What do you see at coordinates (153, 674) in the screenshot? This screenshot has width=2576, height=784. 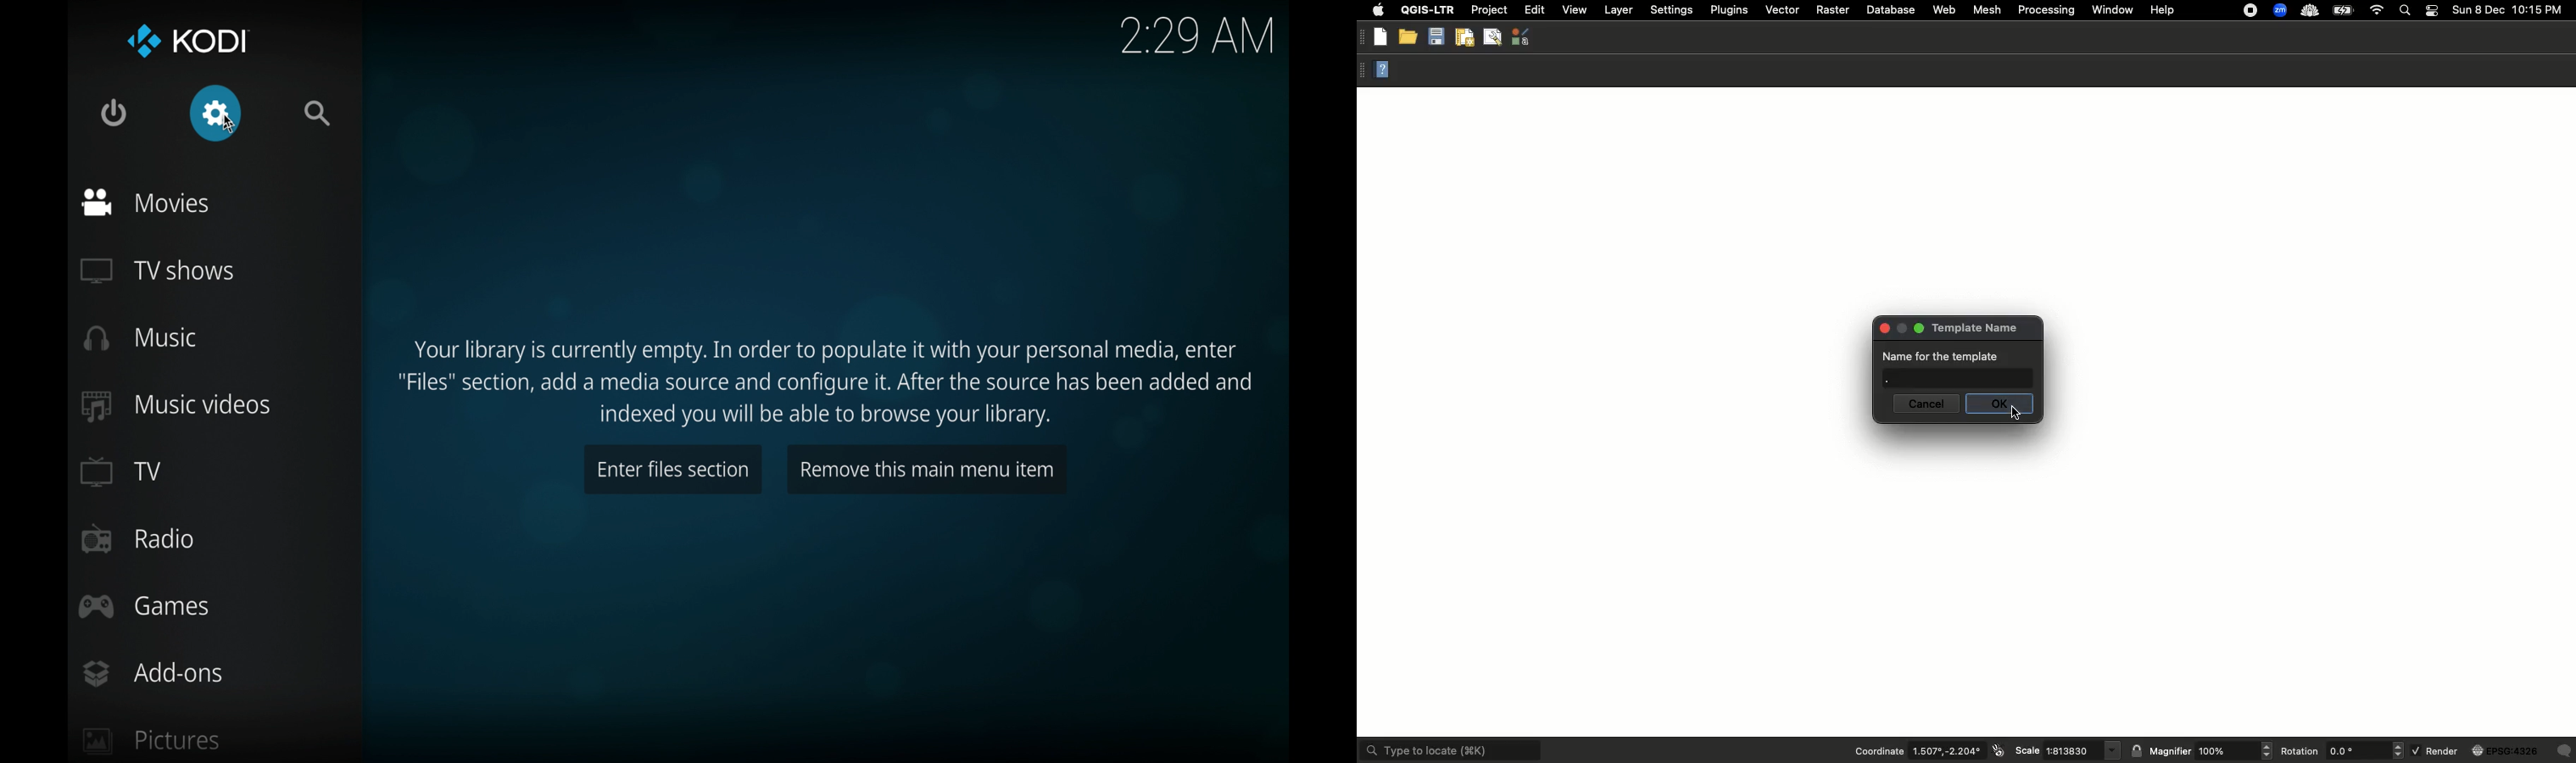 I see `add-ons` at bounding box center [153, 674].